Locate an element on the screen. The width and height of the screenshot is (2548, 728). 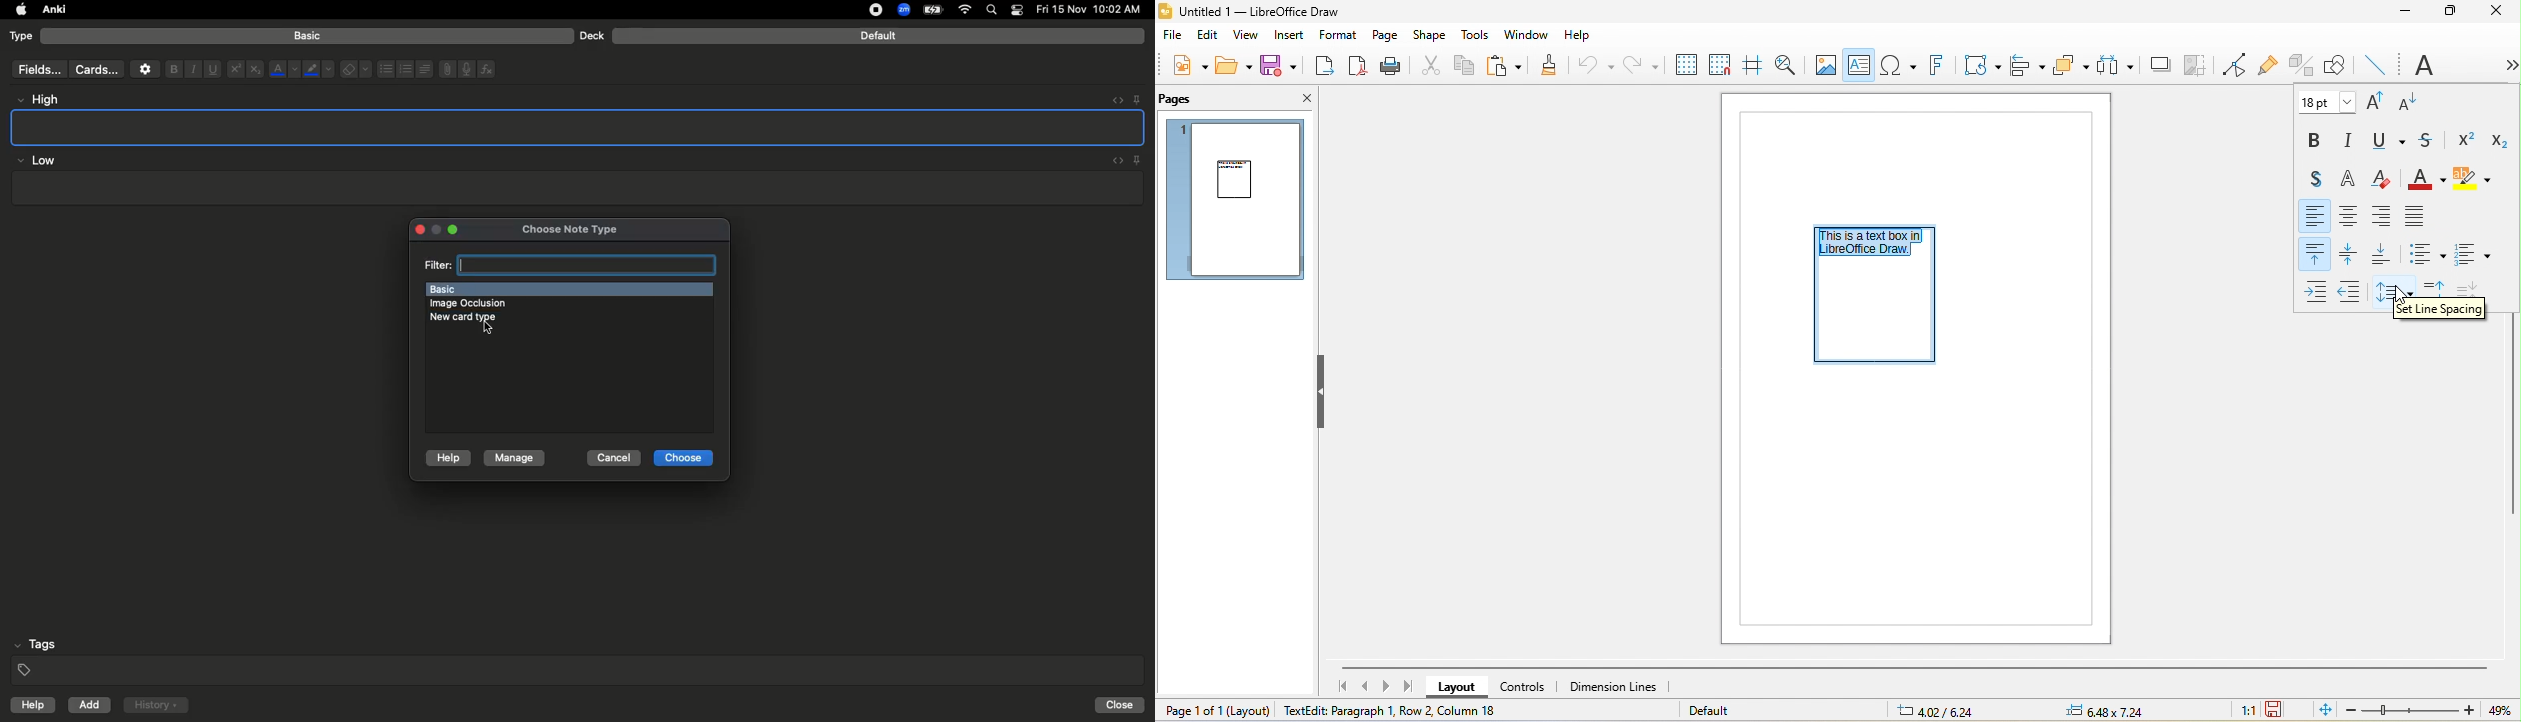
align left is located at coordinates (2316, 215).